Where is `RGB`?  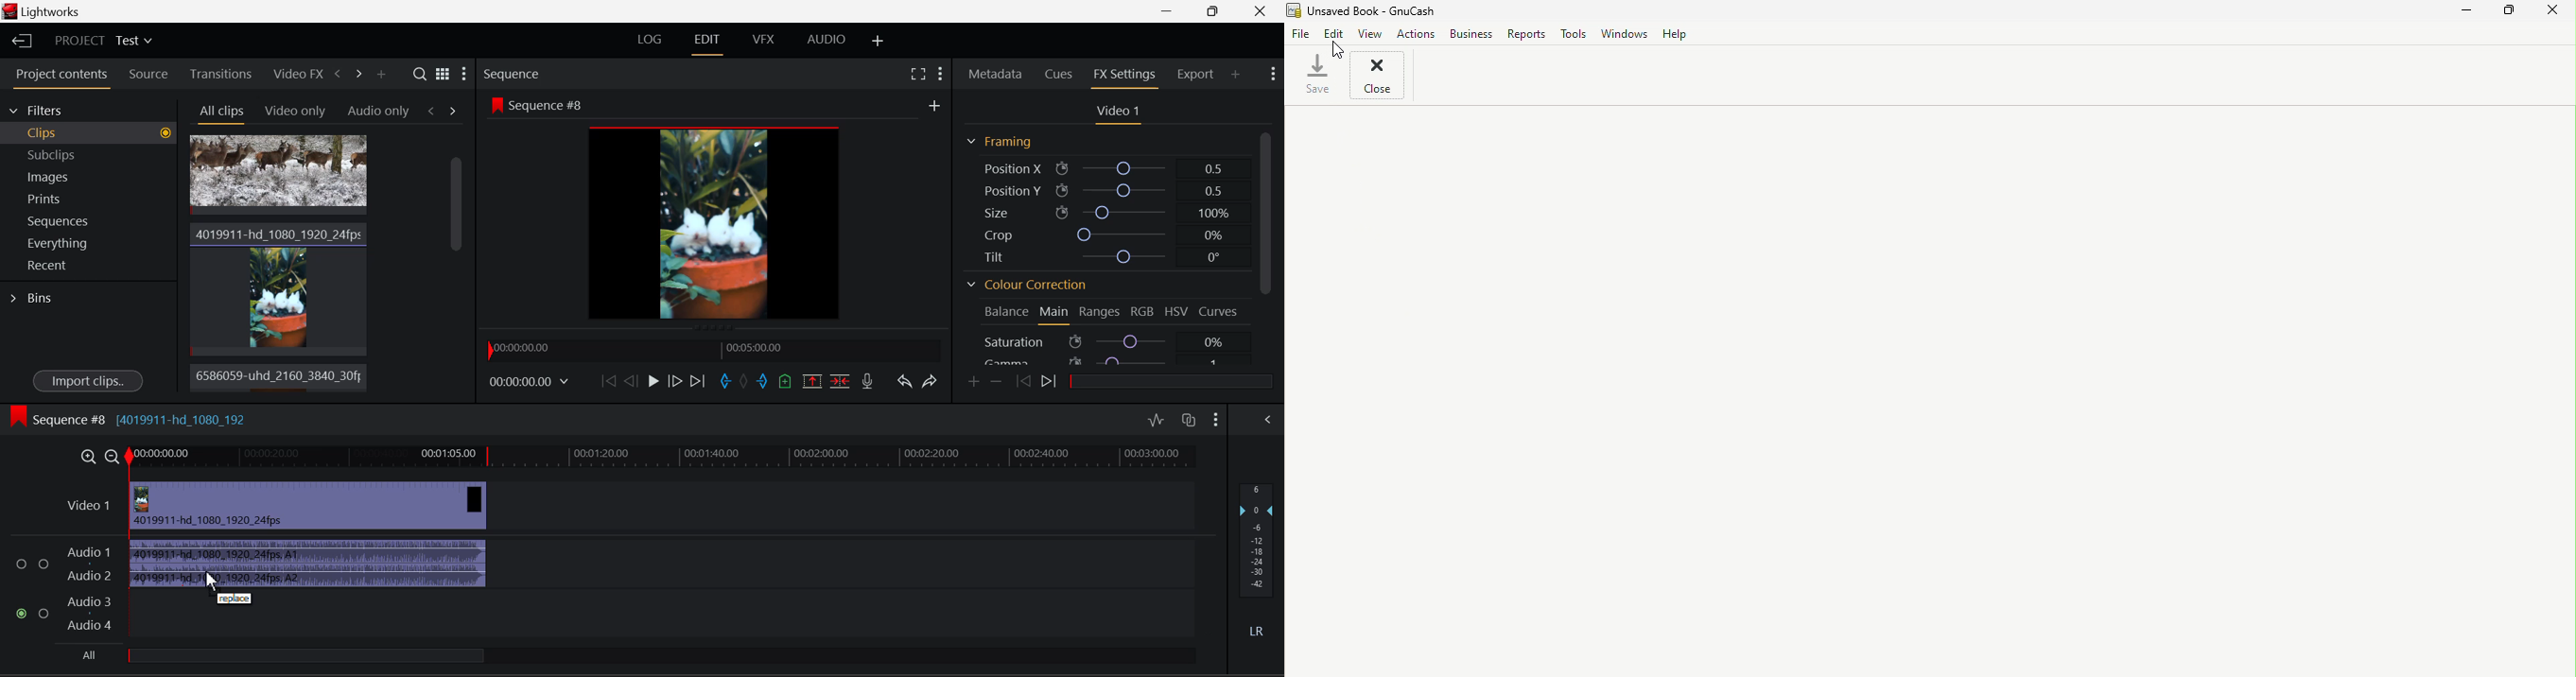
RGB is located at coordinates (1141, 310).